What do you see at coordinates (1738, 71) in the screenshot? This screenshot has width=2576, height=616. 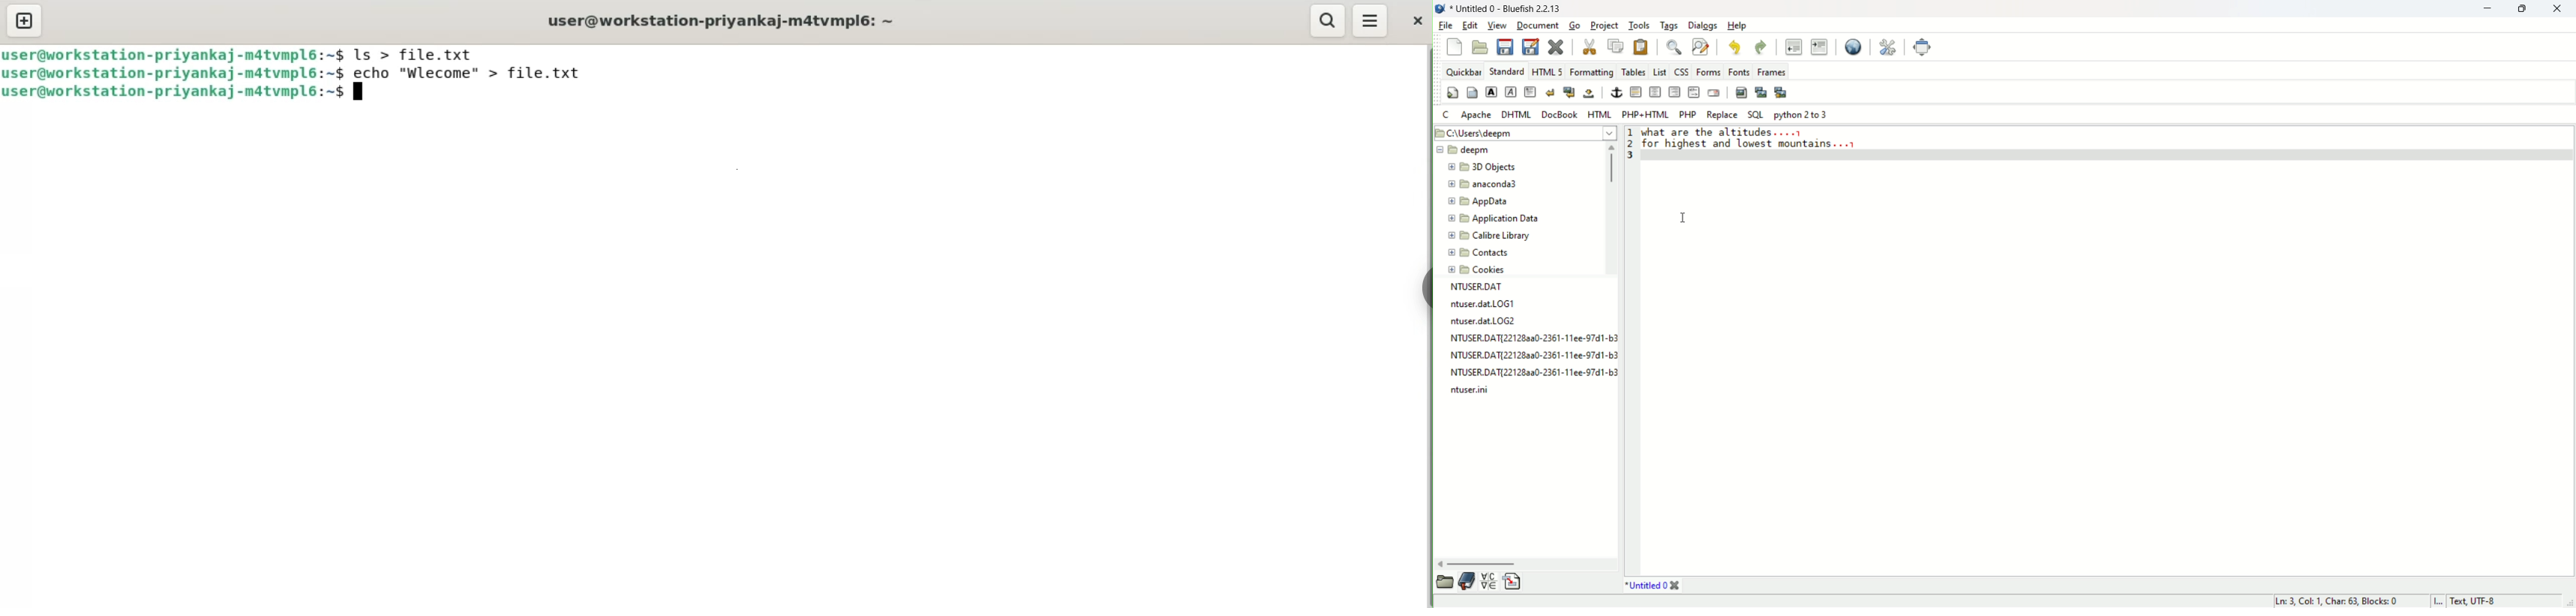 I see `fonts` at bounding box center [1738, 71].